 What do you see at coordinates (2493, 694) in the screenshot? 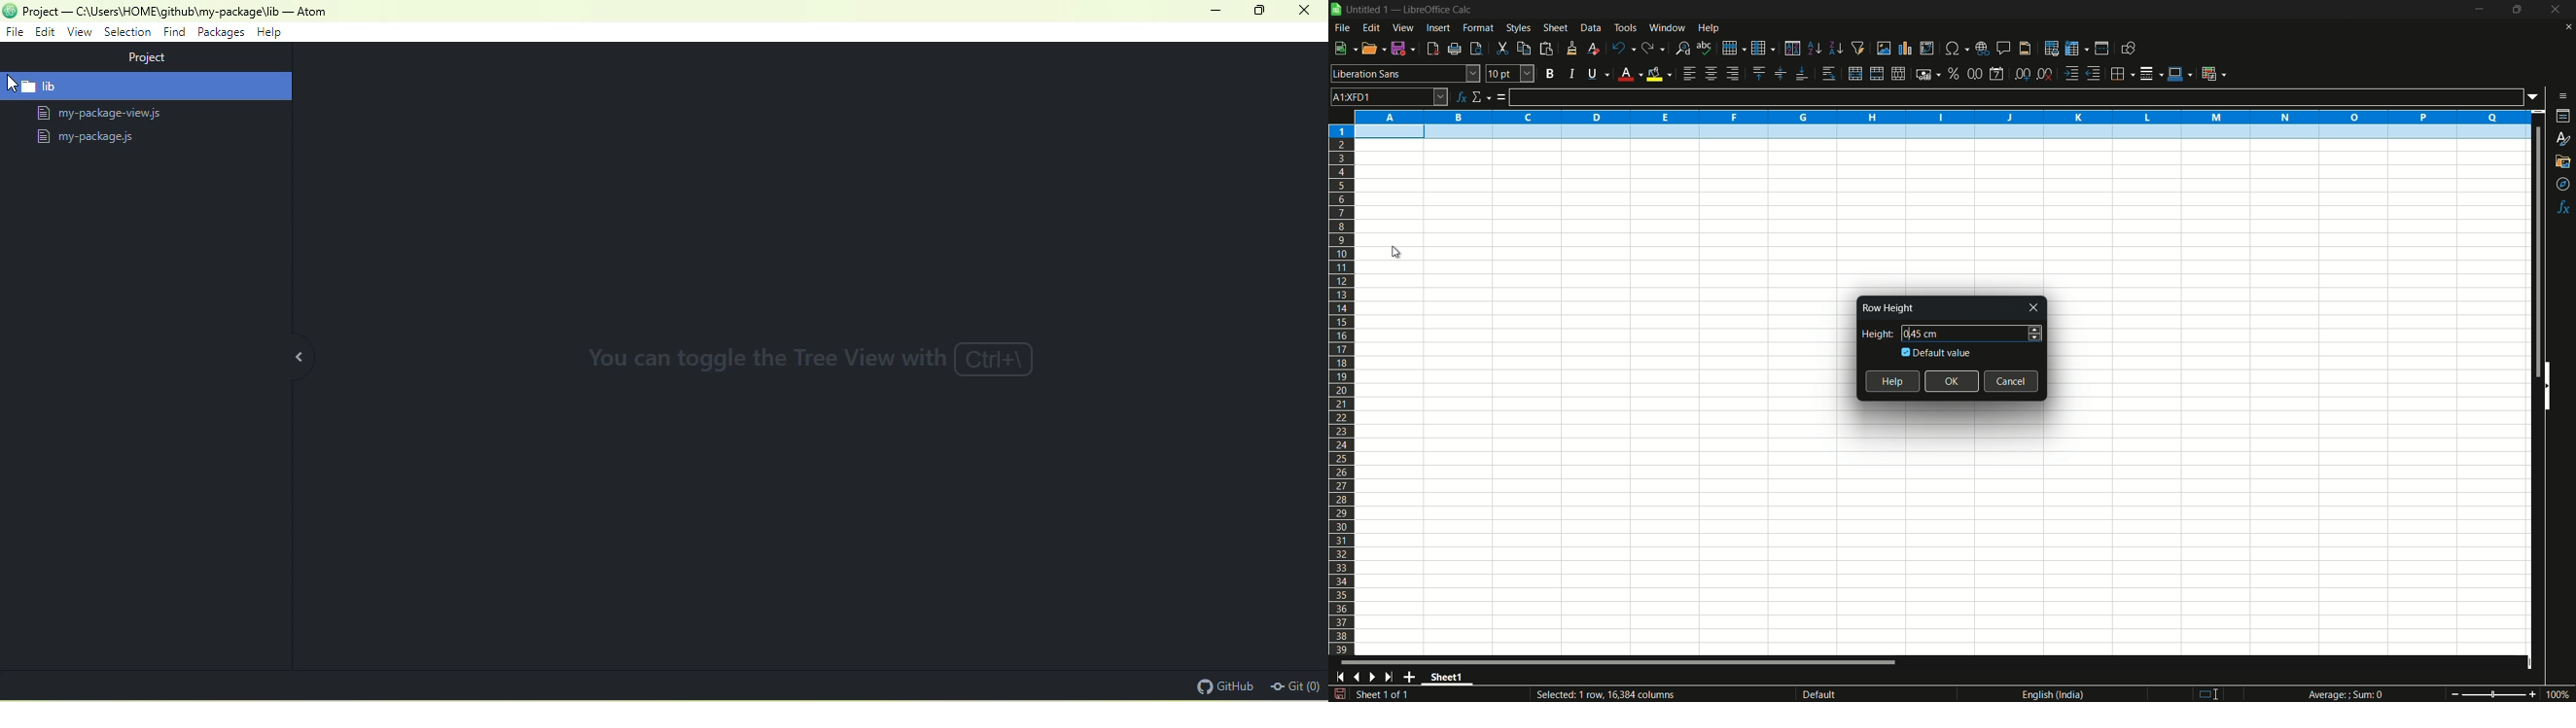
I see `zoom slider` at bounding box center [2493, 694].